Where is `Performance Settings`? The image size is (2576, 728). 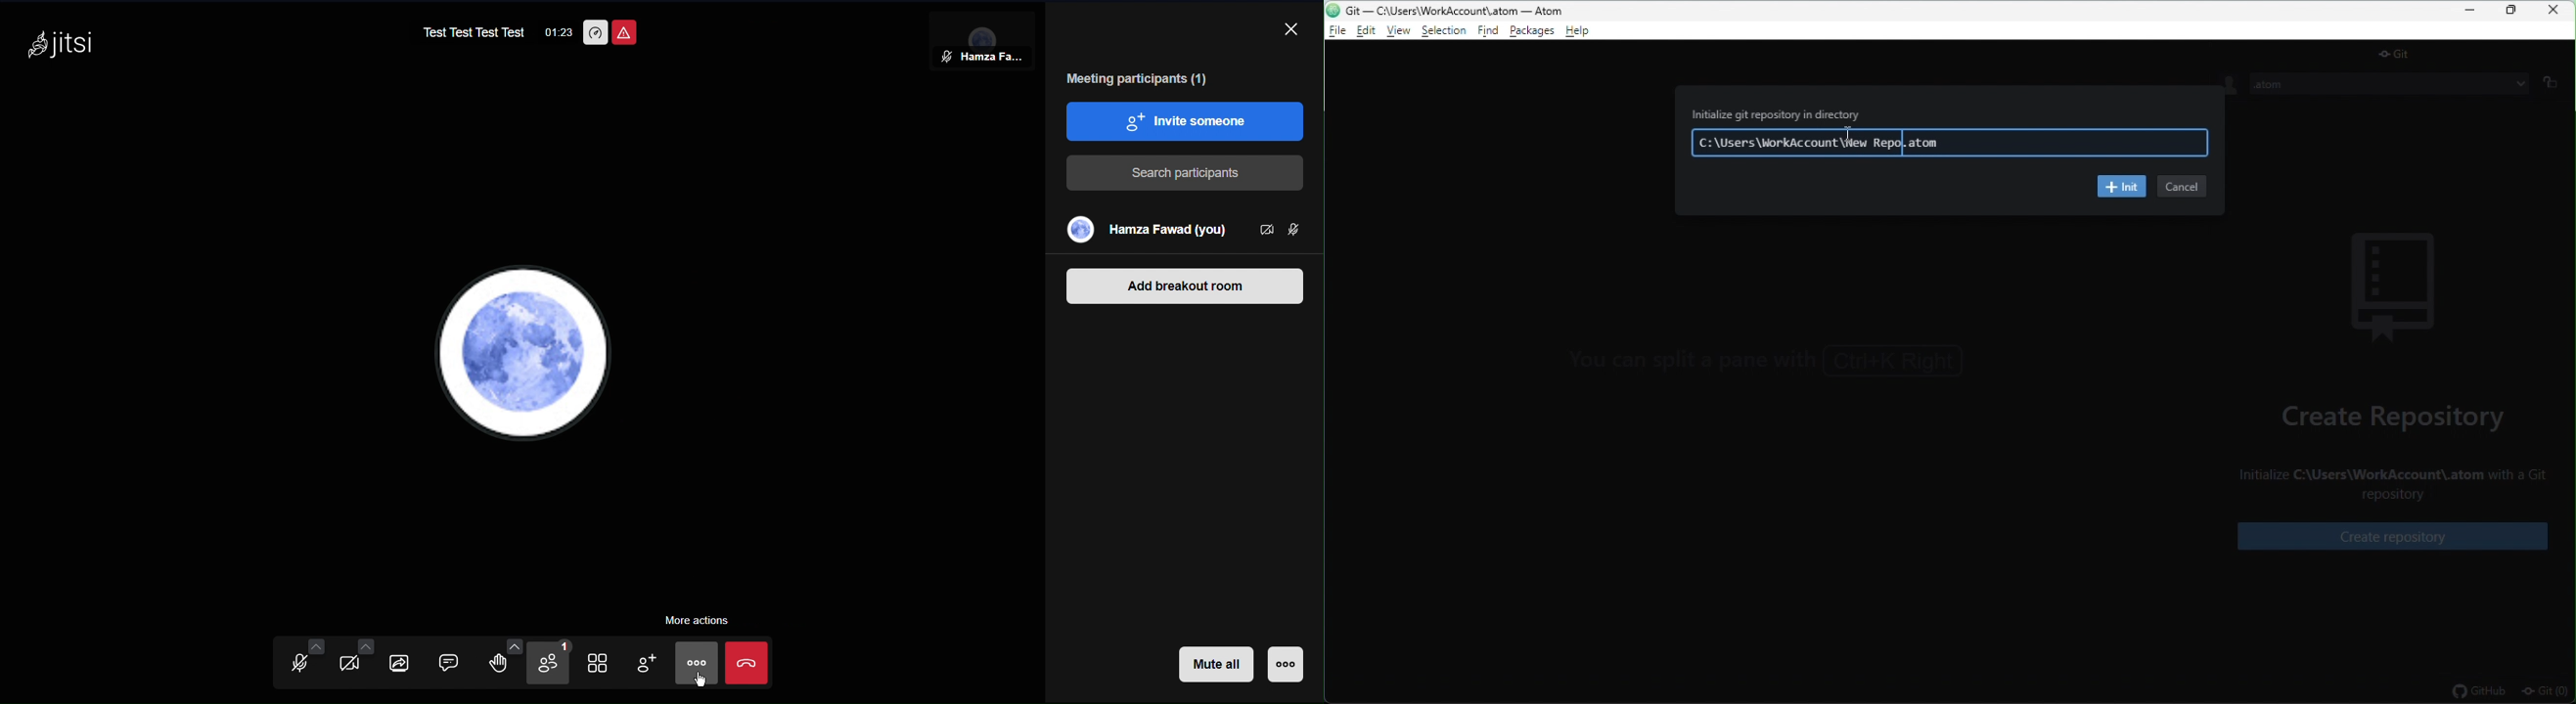
Performance Settings is located at coordinates (597, 31).